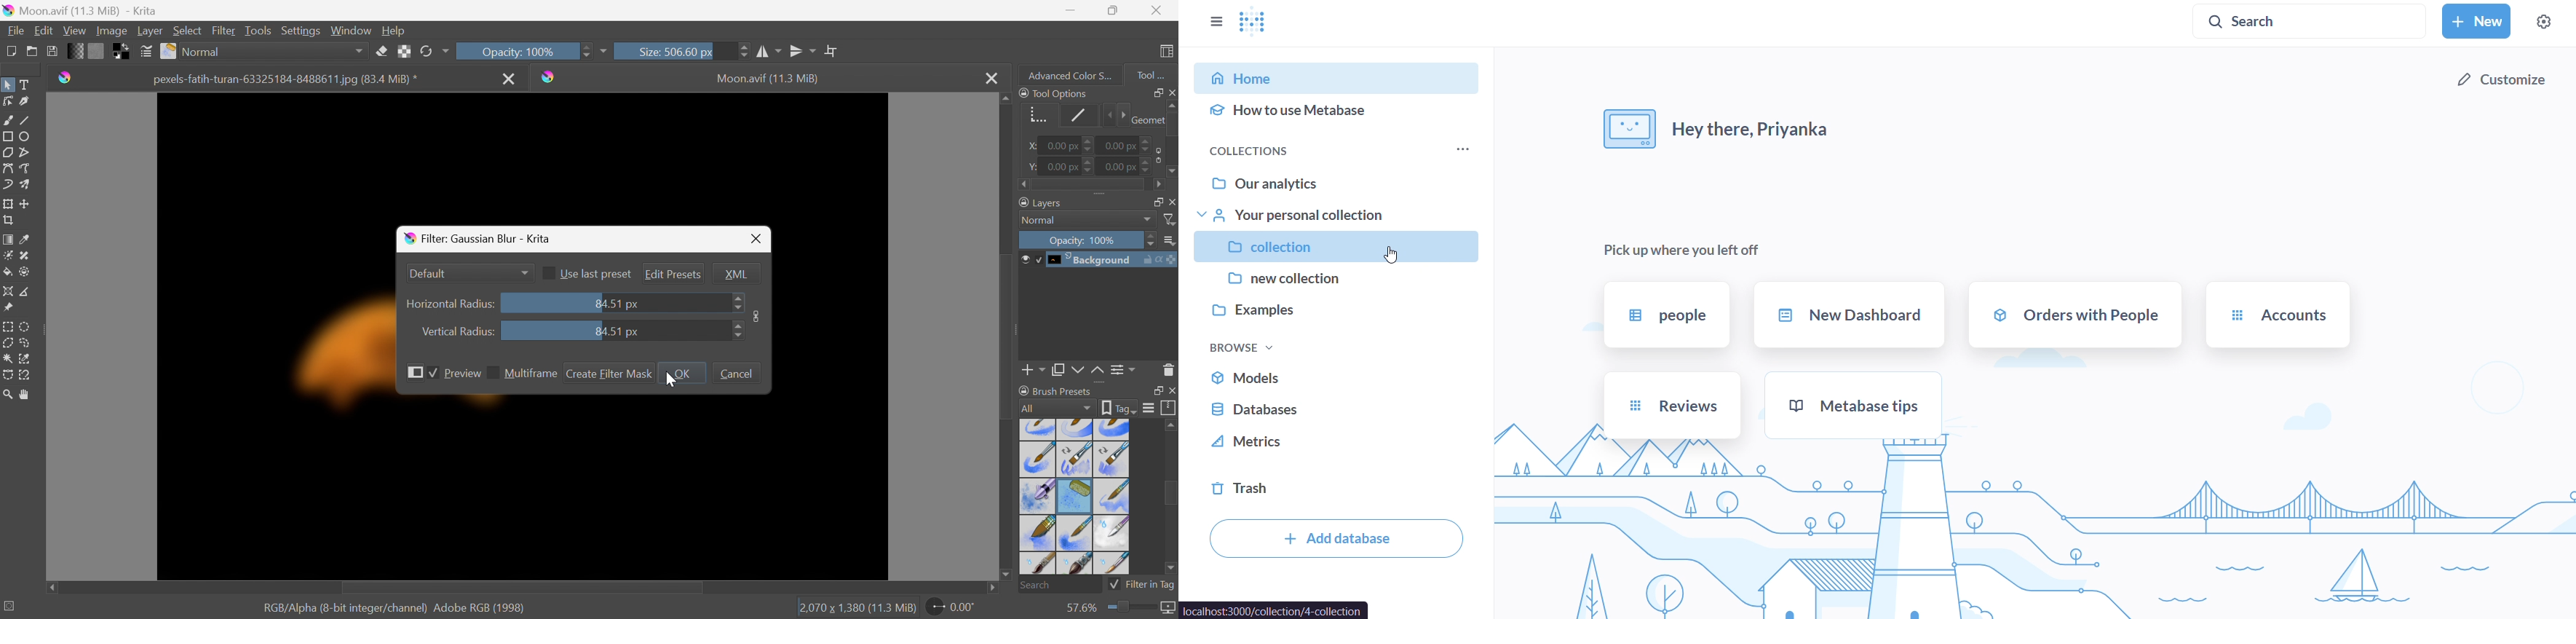  What do you see at coordinates (1058, 372) in the screenshot?
I see `Duplicate layer or mask down` at bounding box center [1058, 372].